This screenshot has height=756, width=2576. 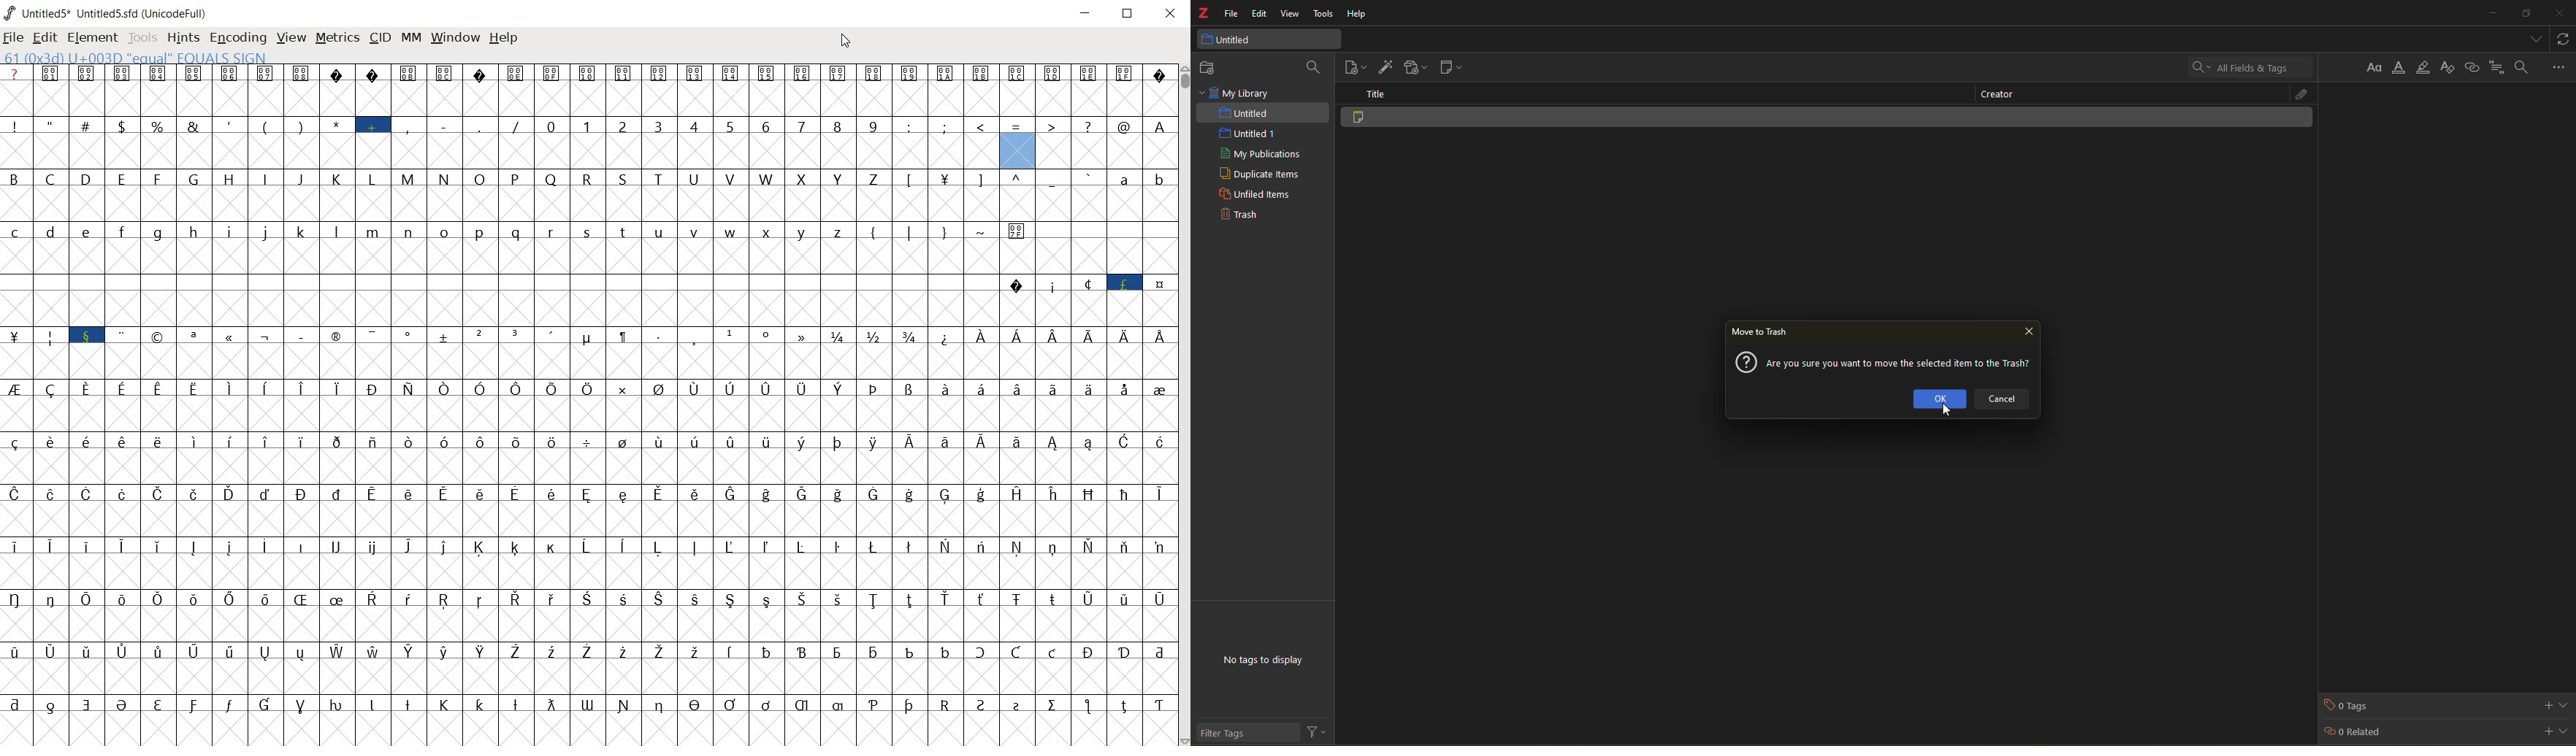 I want to click on my publications, so click(x=1264, y=155).